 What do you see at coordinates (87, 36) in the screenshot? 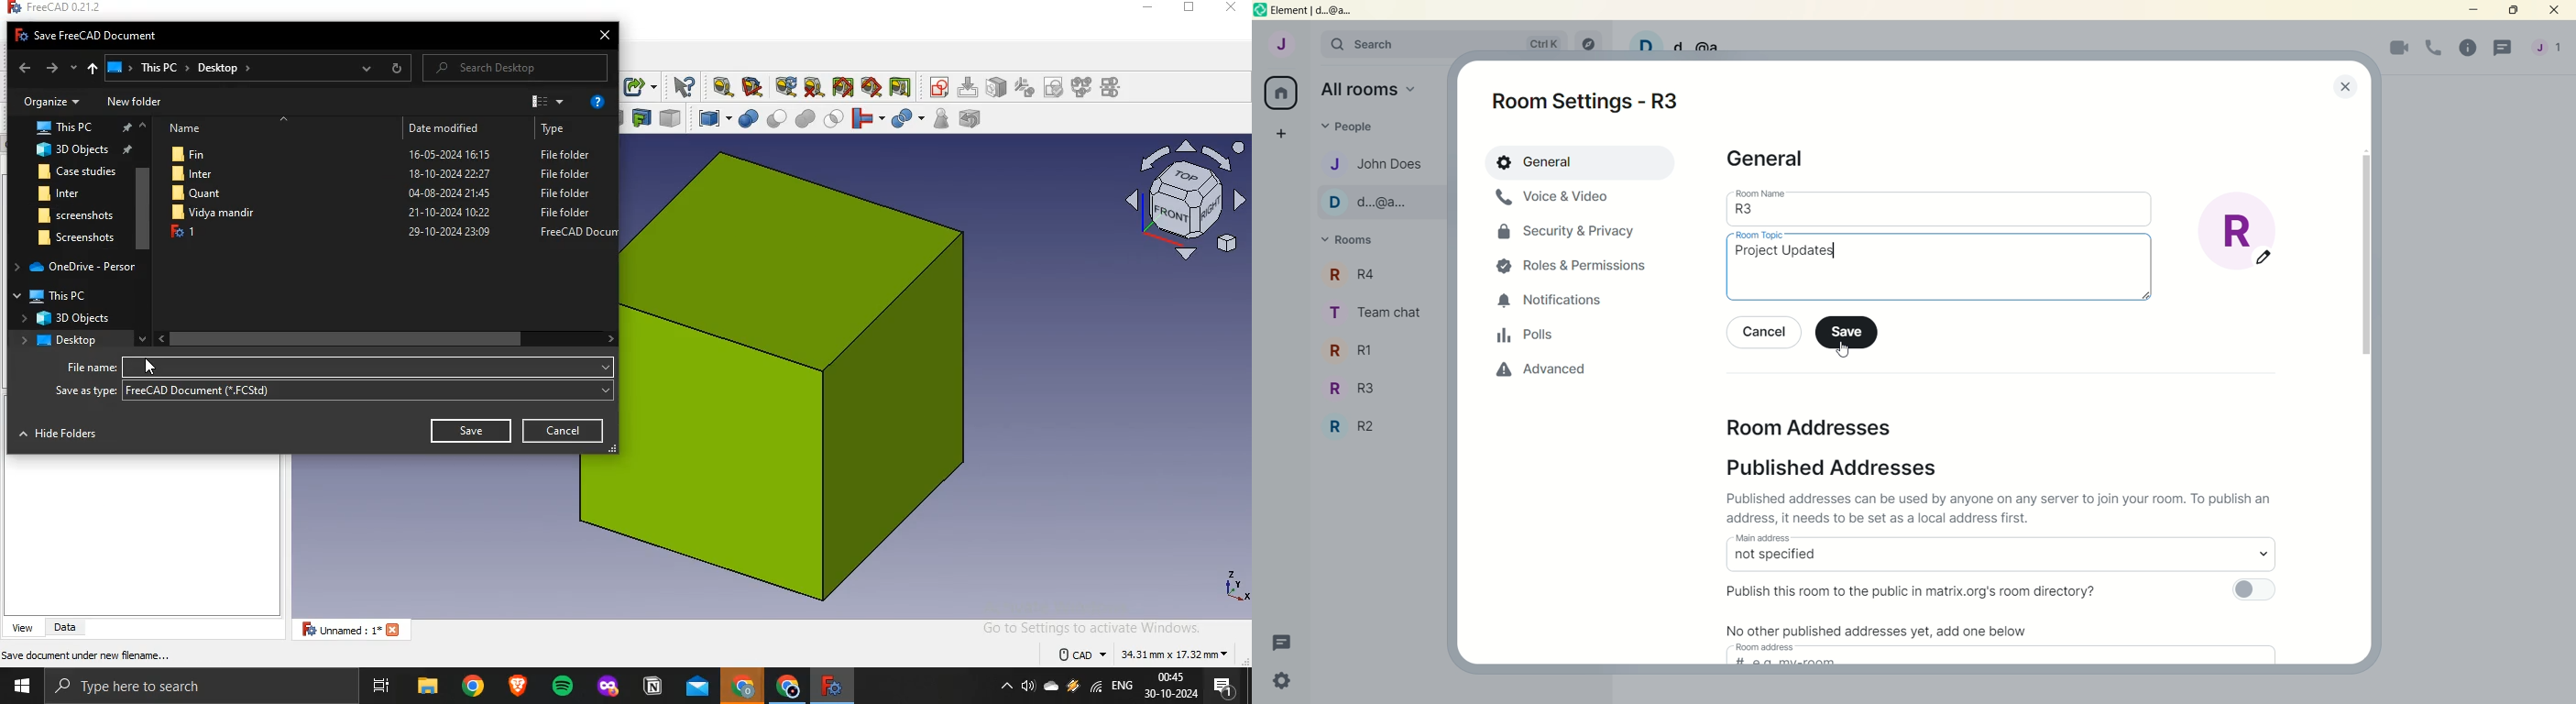
I see `Fo Save FreeCAD Document` at bounding box center [87, 36].